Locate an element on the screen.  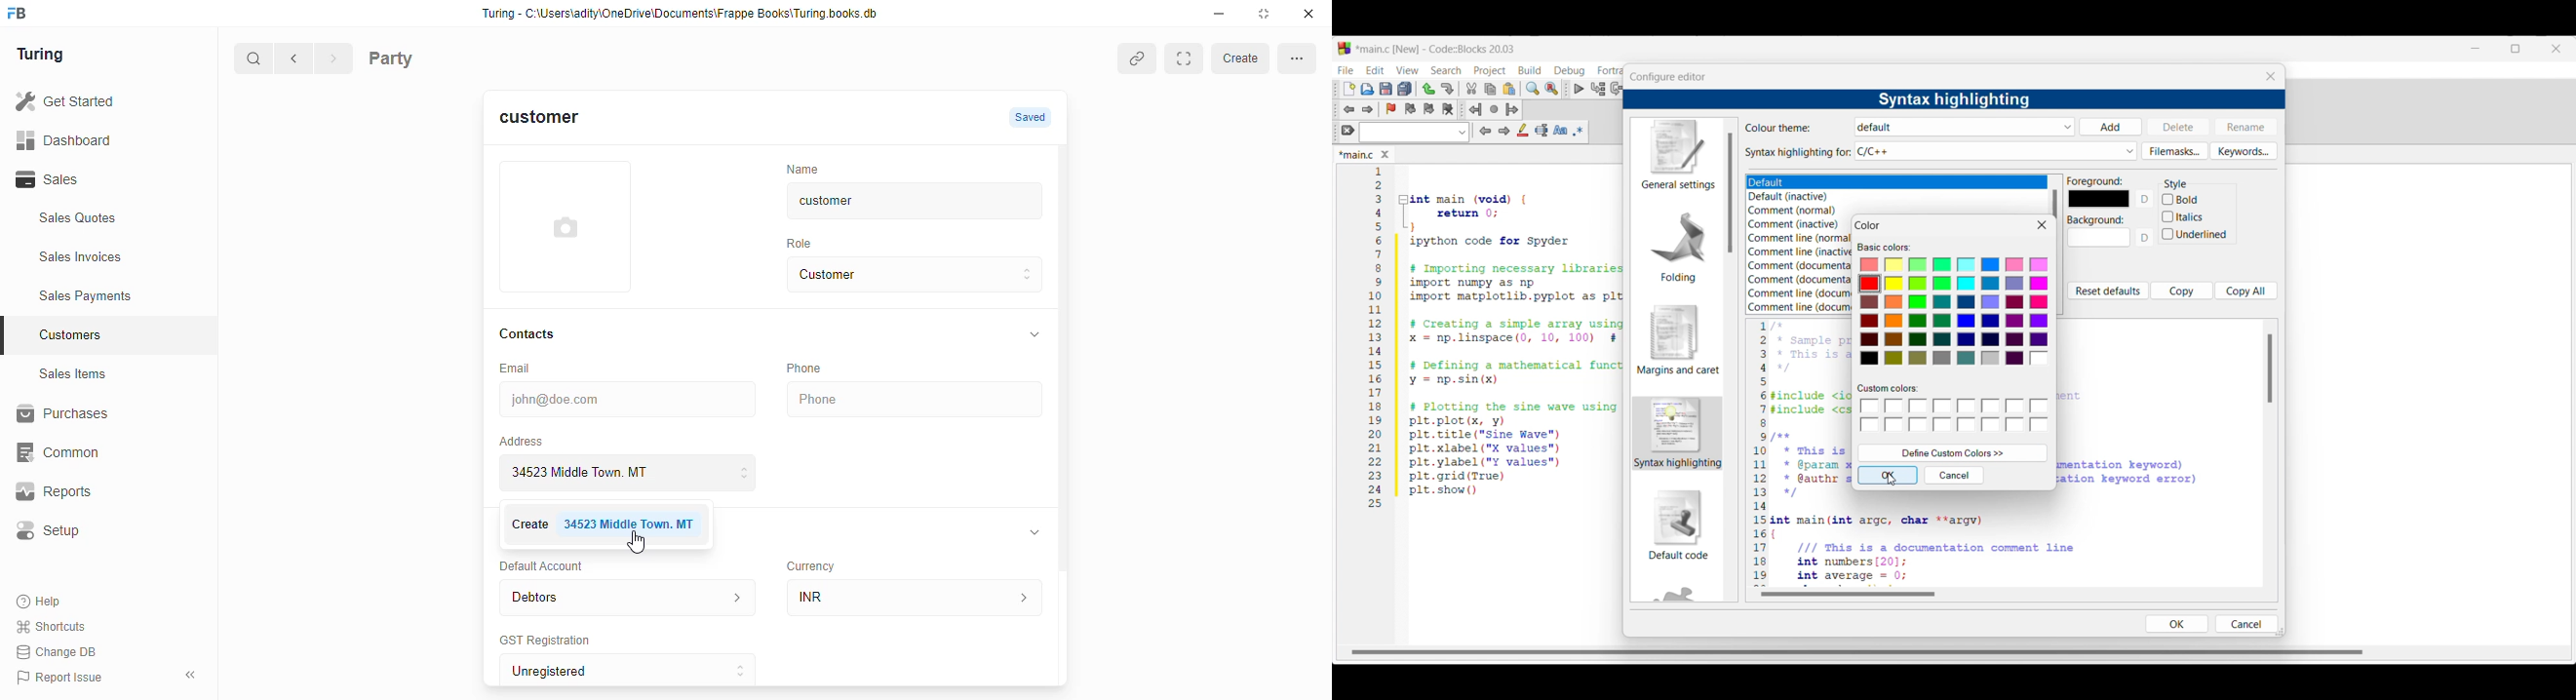
Margins and caret is located at coordinates (1679, 340).